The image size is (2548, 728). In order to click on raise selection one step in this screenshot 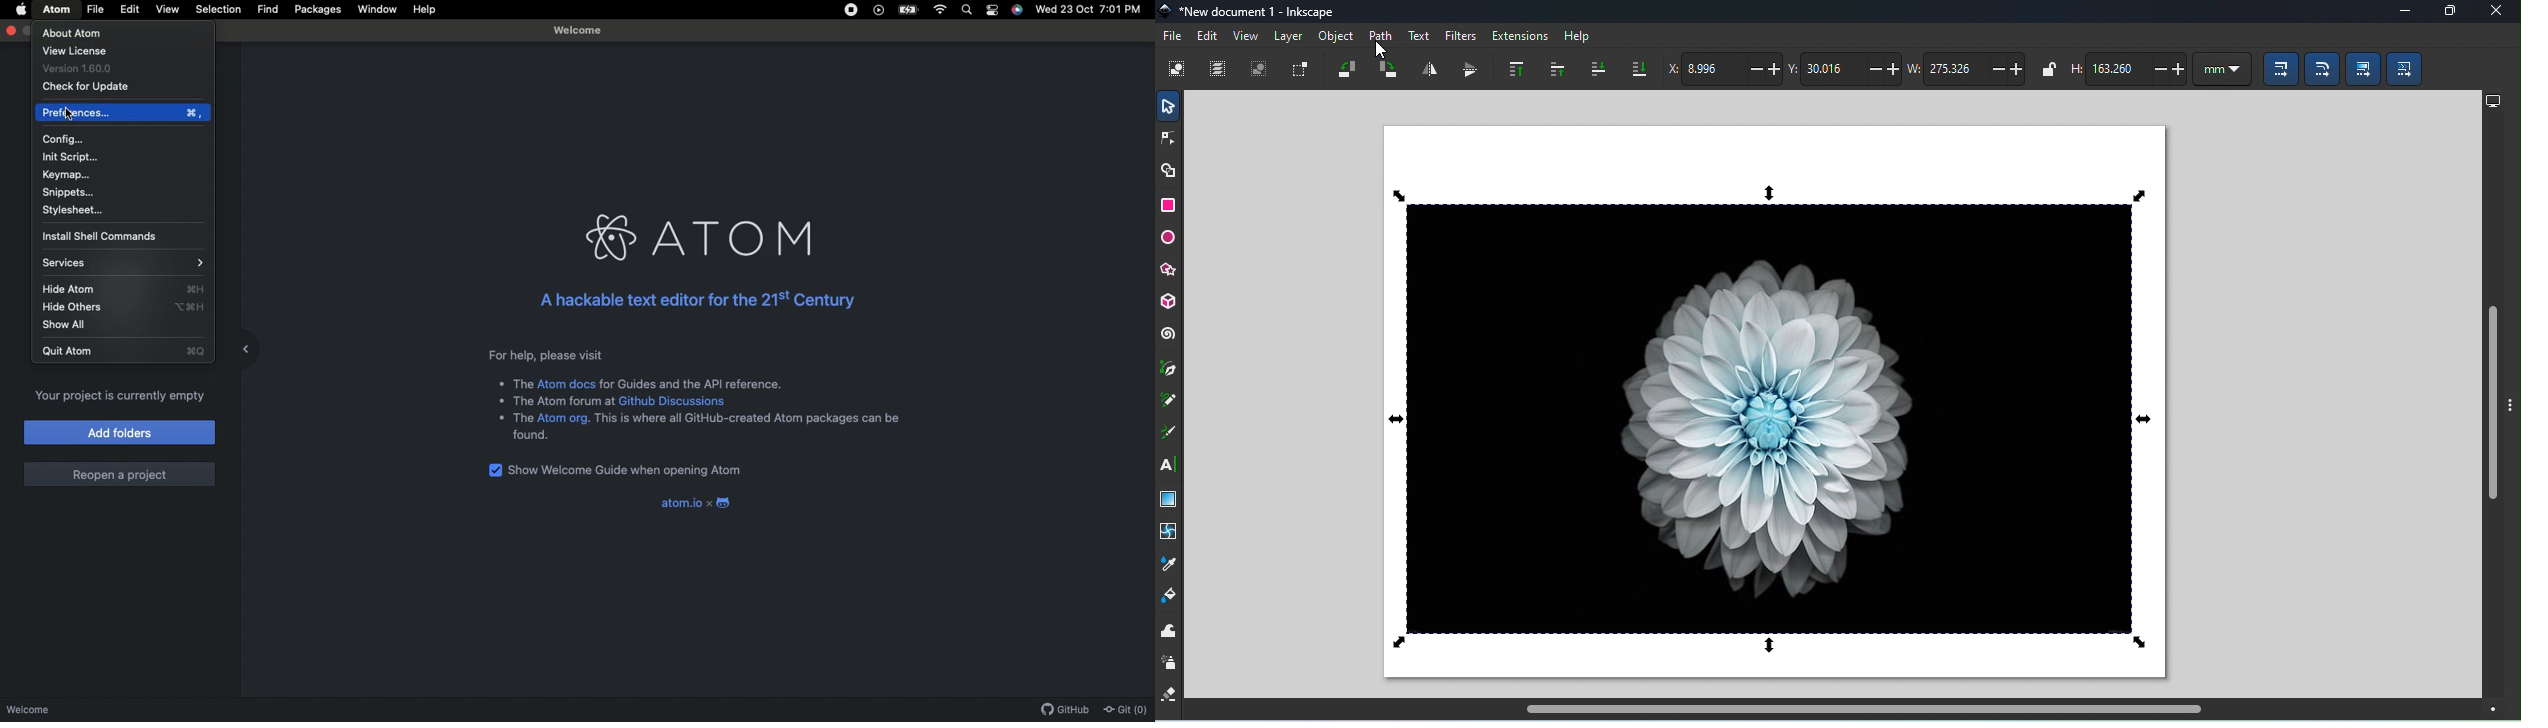, I will do `click(1554, 68)`.